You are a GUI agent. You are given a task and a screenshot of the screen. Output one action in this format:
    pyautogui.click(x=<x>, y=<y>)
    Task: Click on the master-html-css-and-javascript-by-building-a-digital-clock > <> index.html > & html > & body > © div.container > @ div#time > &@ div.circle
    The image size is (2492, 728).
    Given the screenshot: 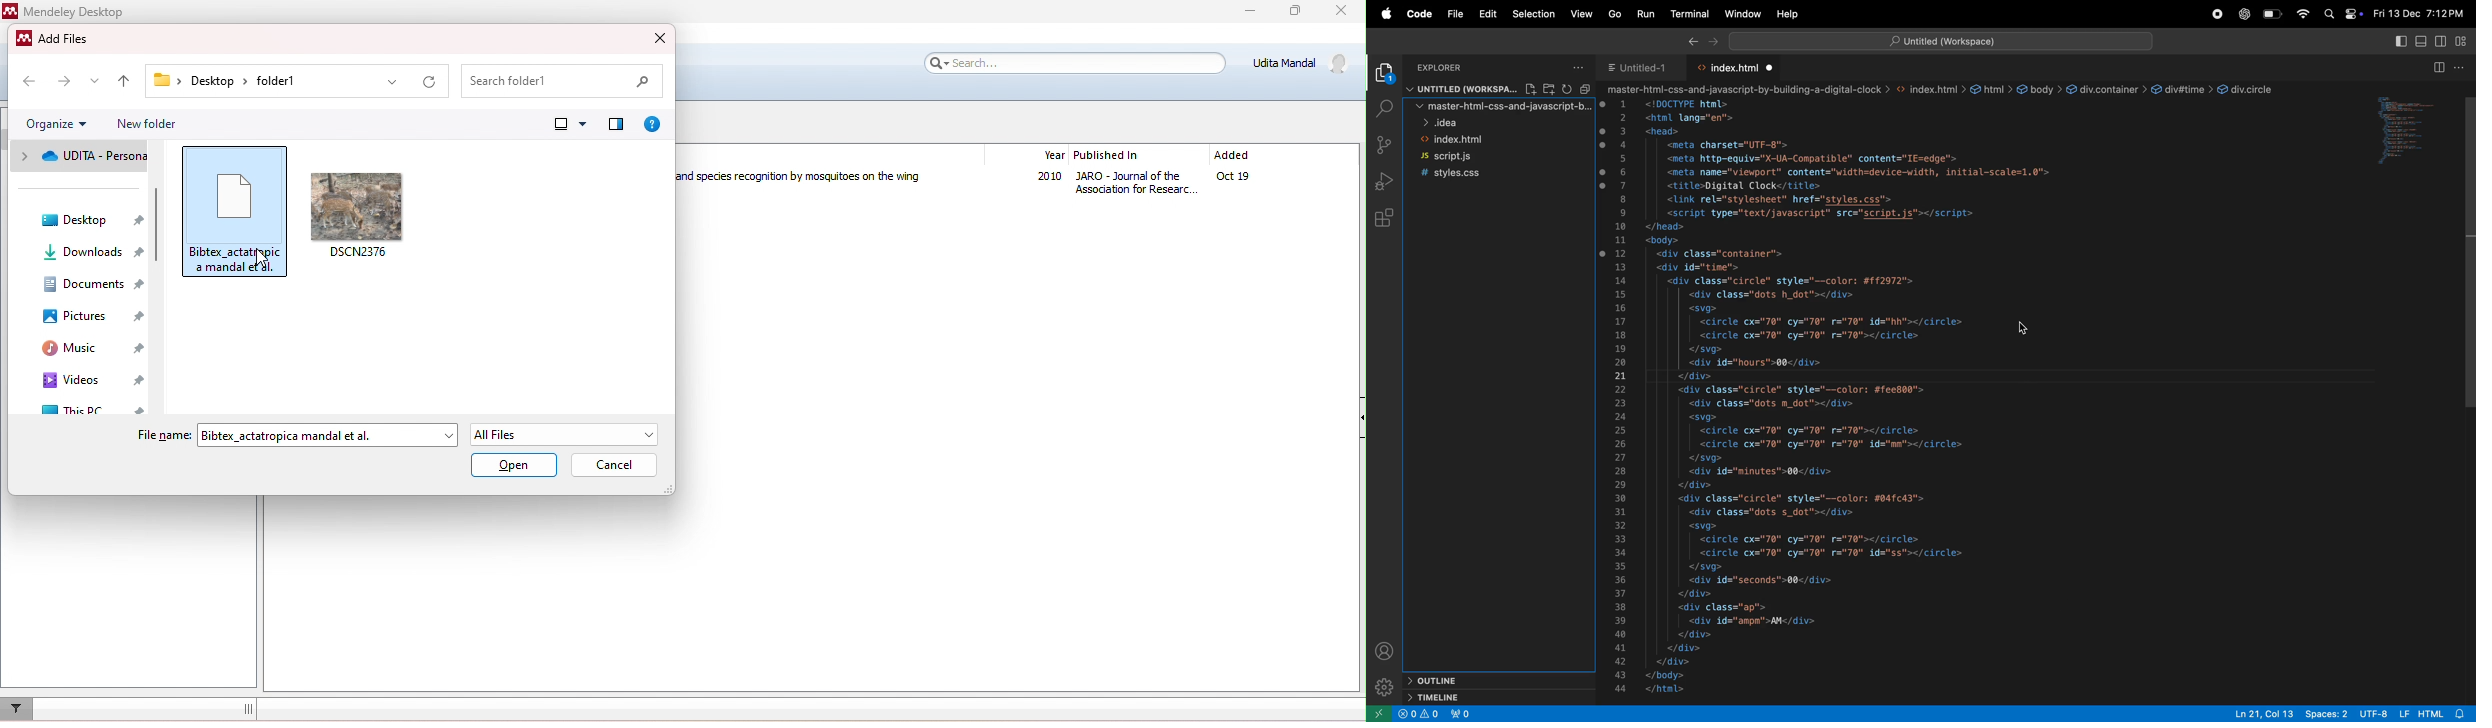 What is the action you would take?
    pyautogui.click(x=1942, y=90)
    